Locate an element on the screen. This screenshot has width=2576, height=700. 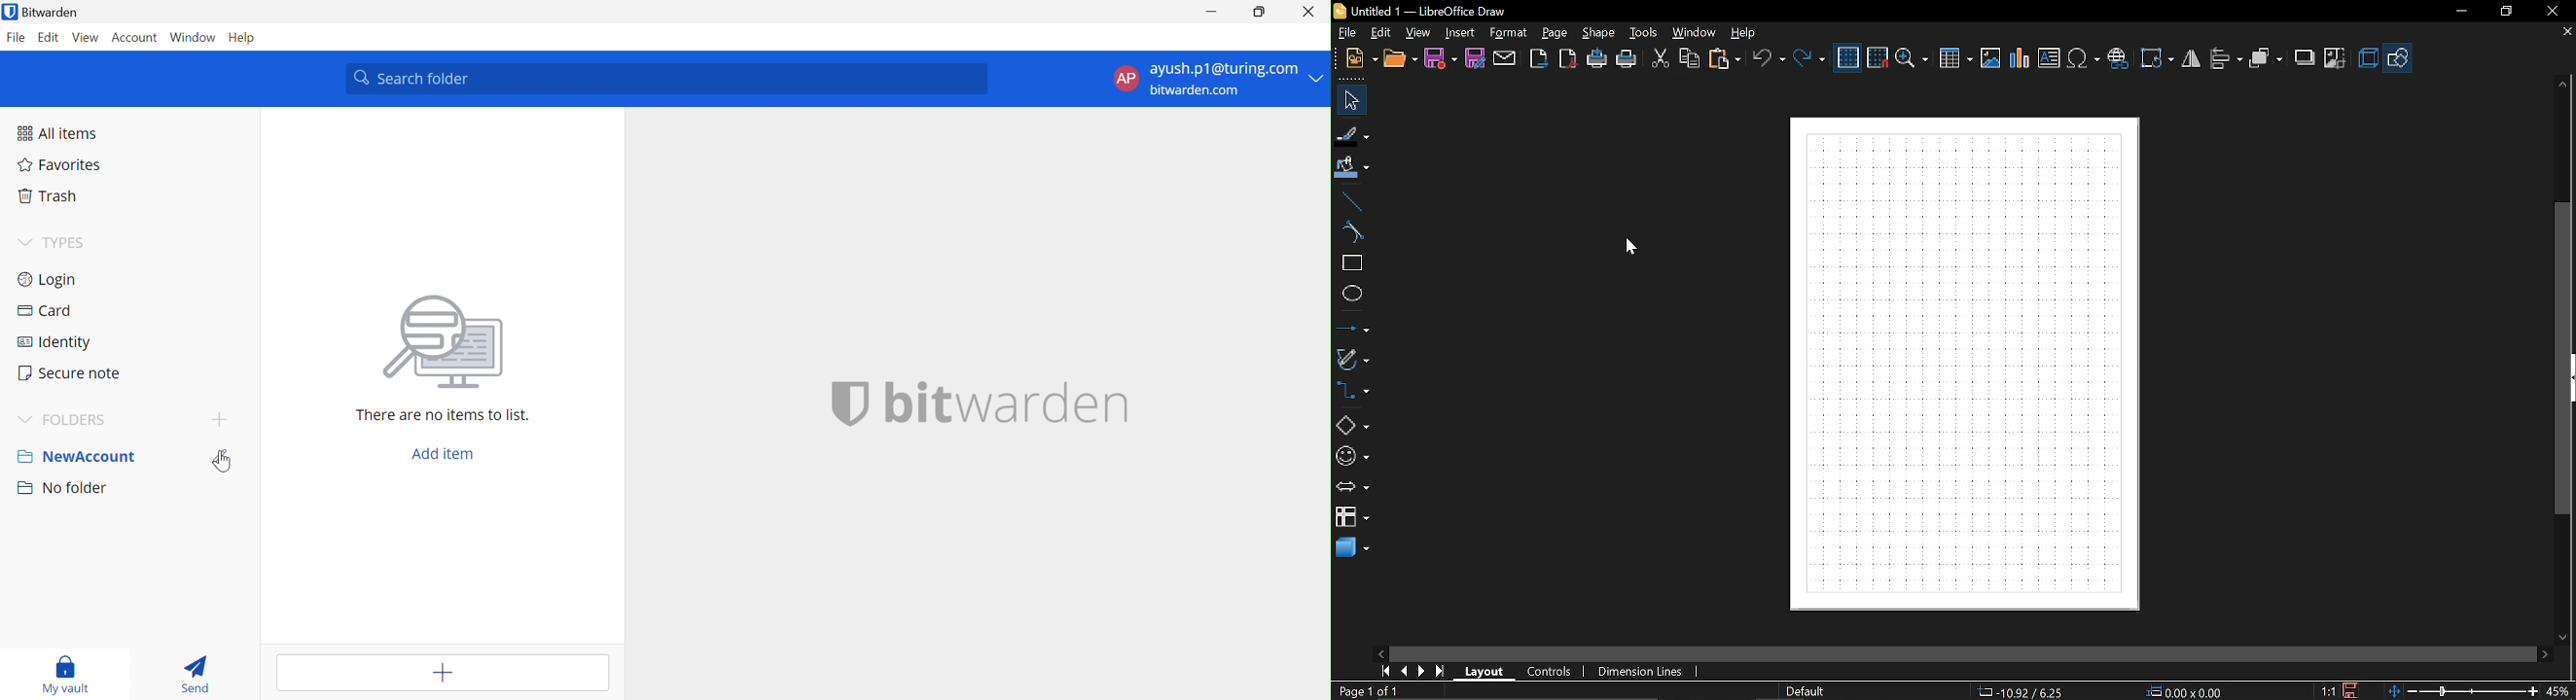
Print is located at coordinates (1627, 61).